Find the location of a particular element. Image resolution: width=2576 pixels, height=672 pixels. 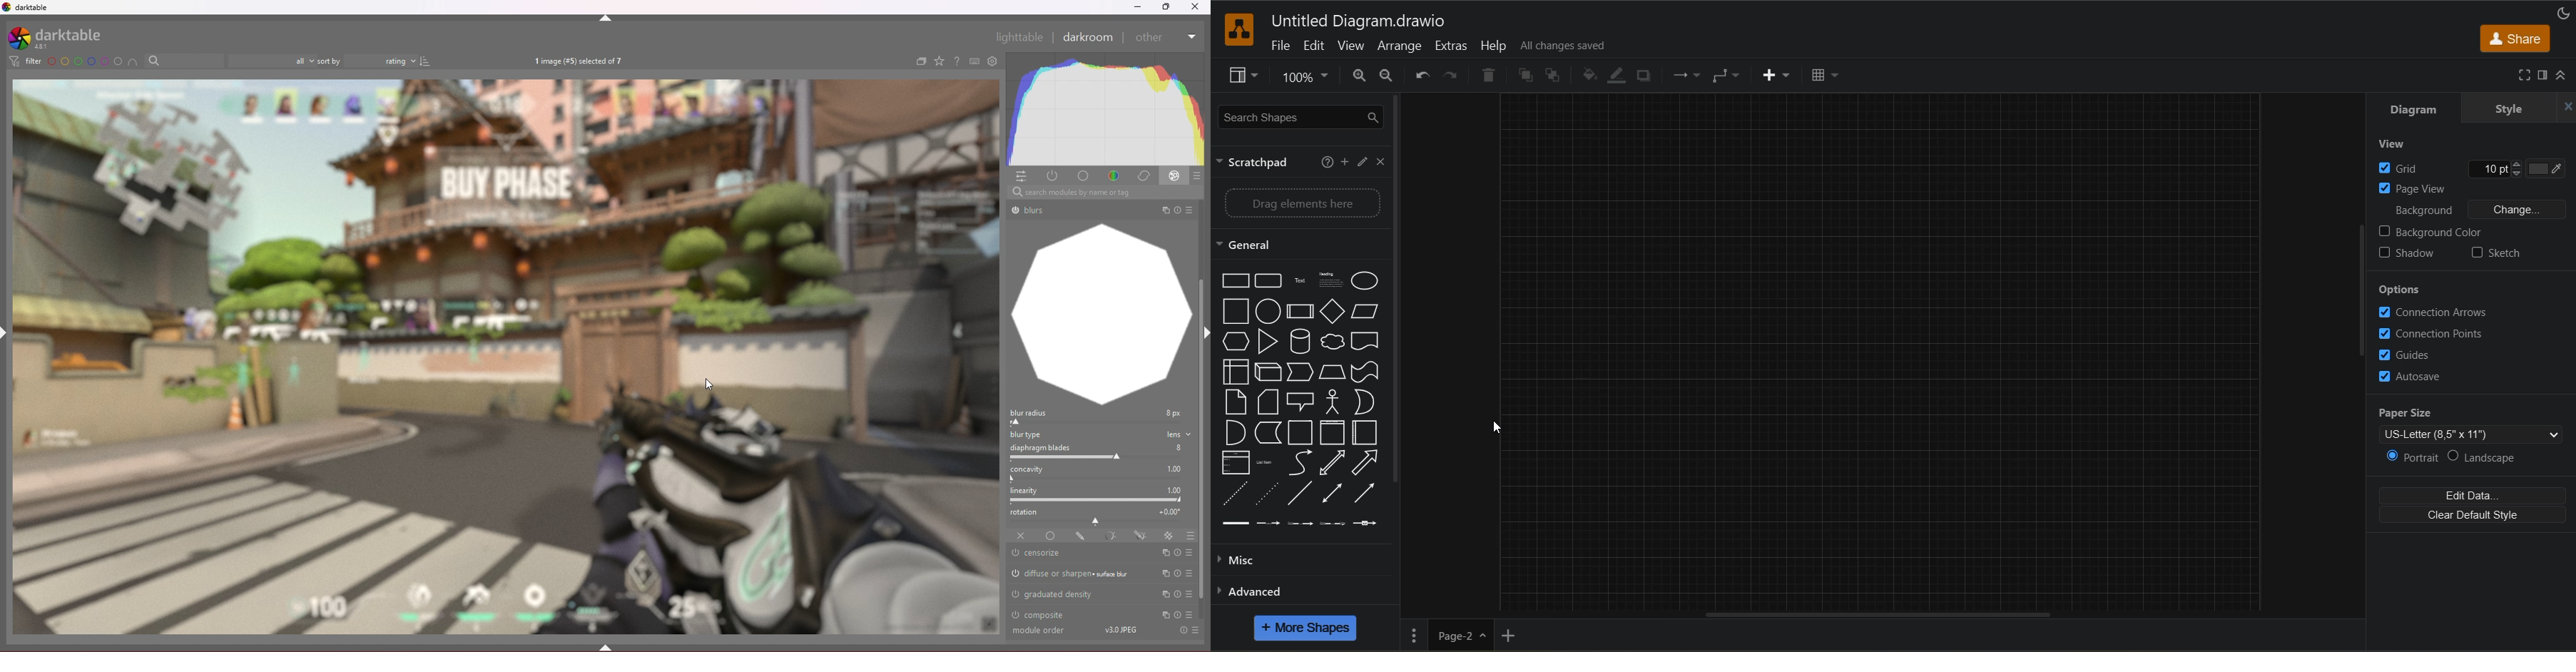

filter by images rating is located at coordinates (272, 60).